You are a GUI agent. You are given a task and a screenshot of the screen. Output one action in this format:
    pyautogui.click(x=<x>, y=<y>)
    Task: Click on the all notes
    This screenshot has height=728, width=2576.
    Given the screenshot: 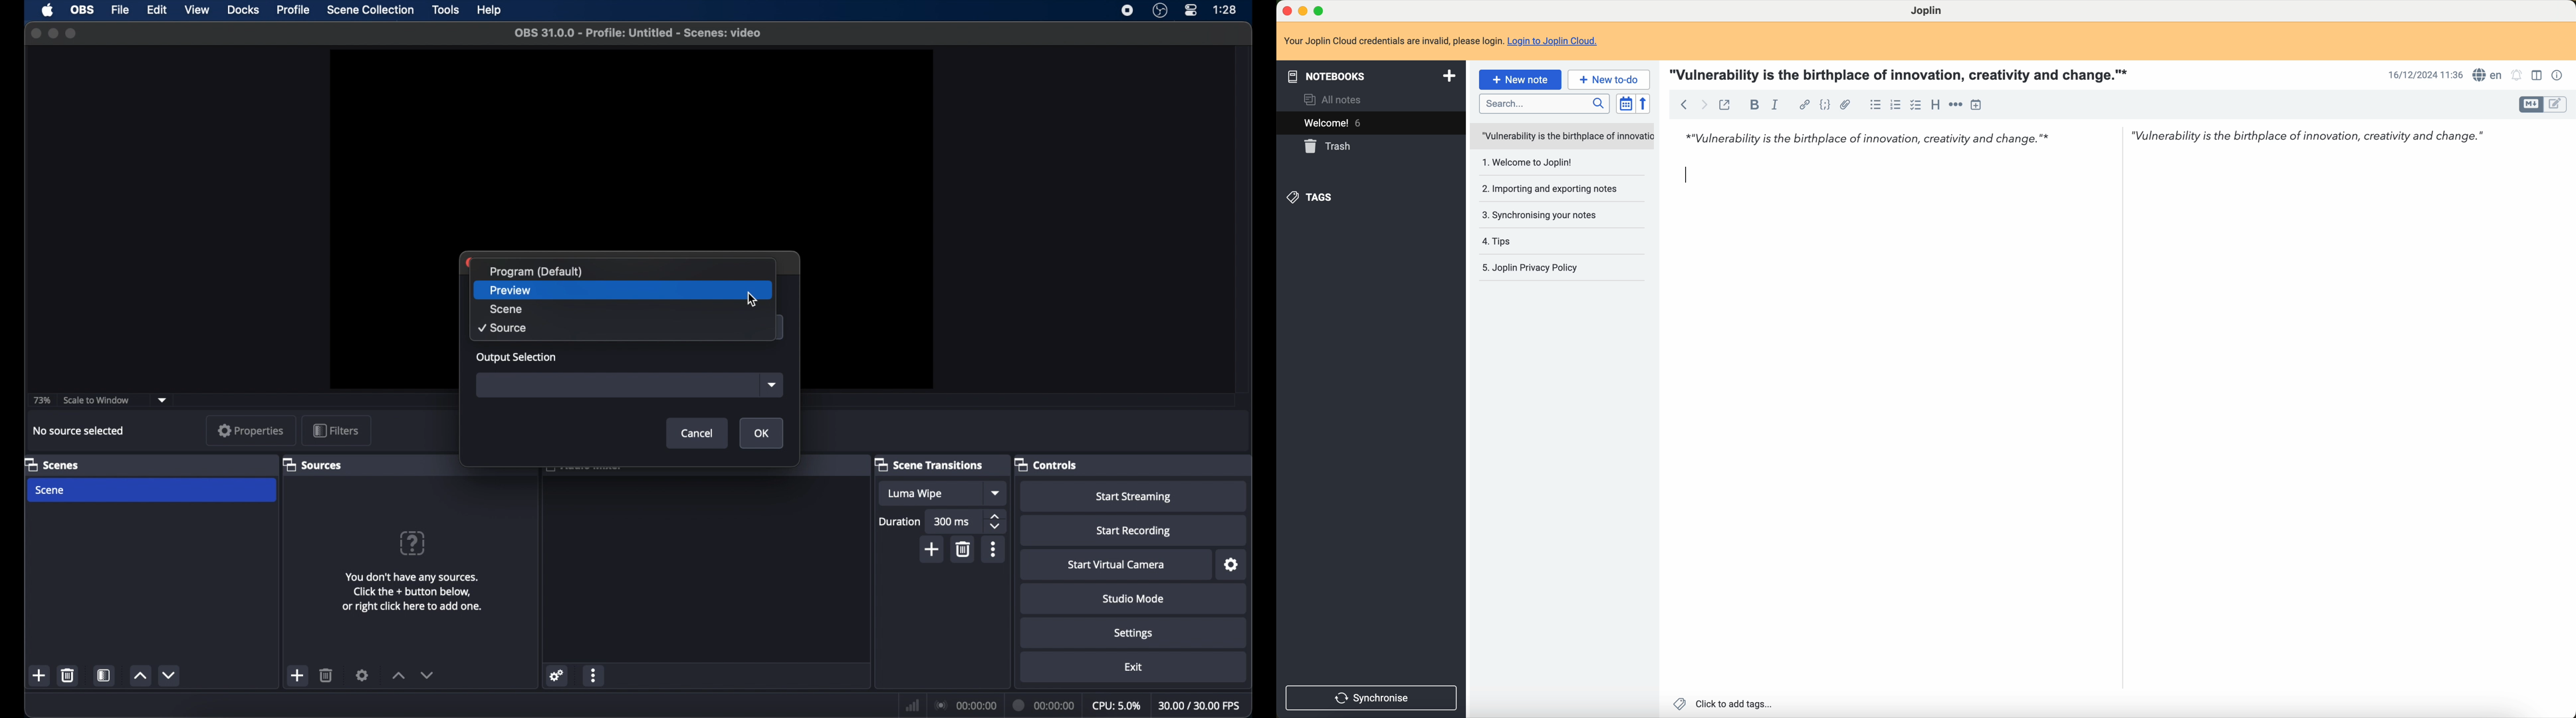 What is the action you would take?
    pyautogui.click(x=1333, y=101)
    